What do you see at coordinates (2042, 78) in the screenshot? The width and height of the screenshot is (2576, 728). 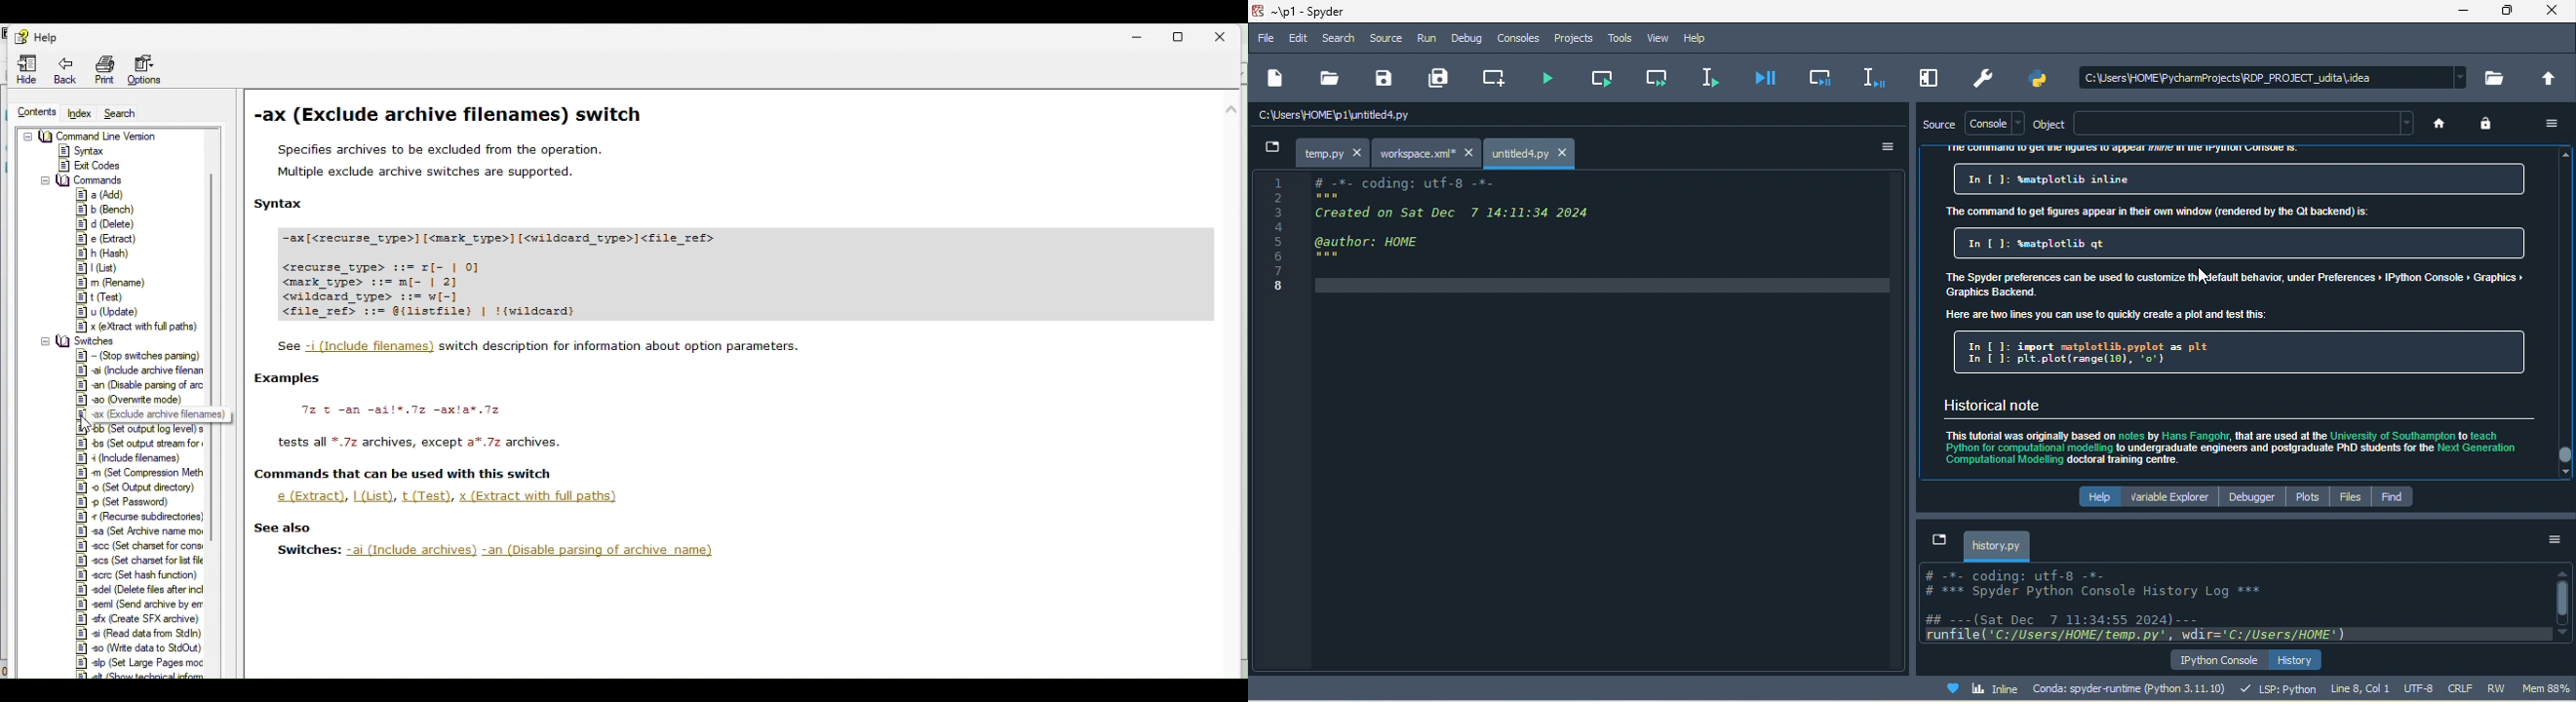 I see `pythonpath manager` at bounding box center [2042, 78].